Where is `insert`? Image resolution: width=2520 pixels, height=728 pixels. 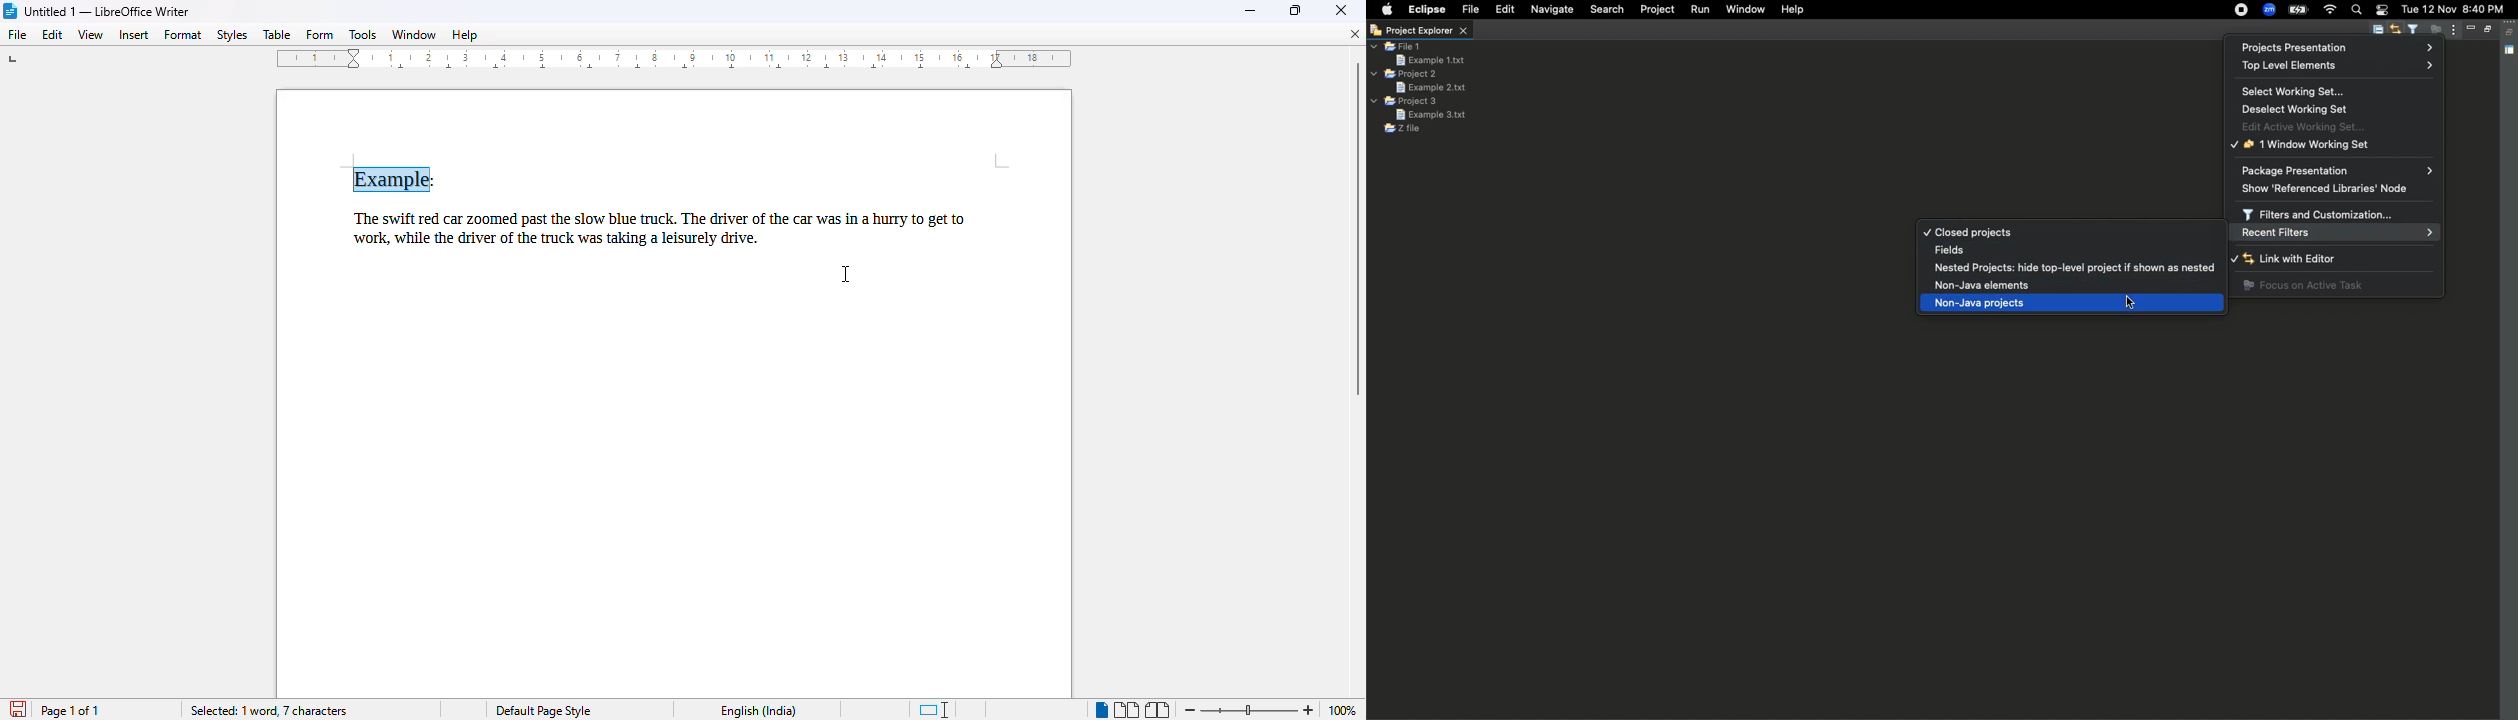 insert is located at coordinates (133, 35).